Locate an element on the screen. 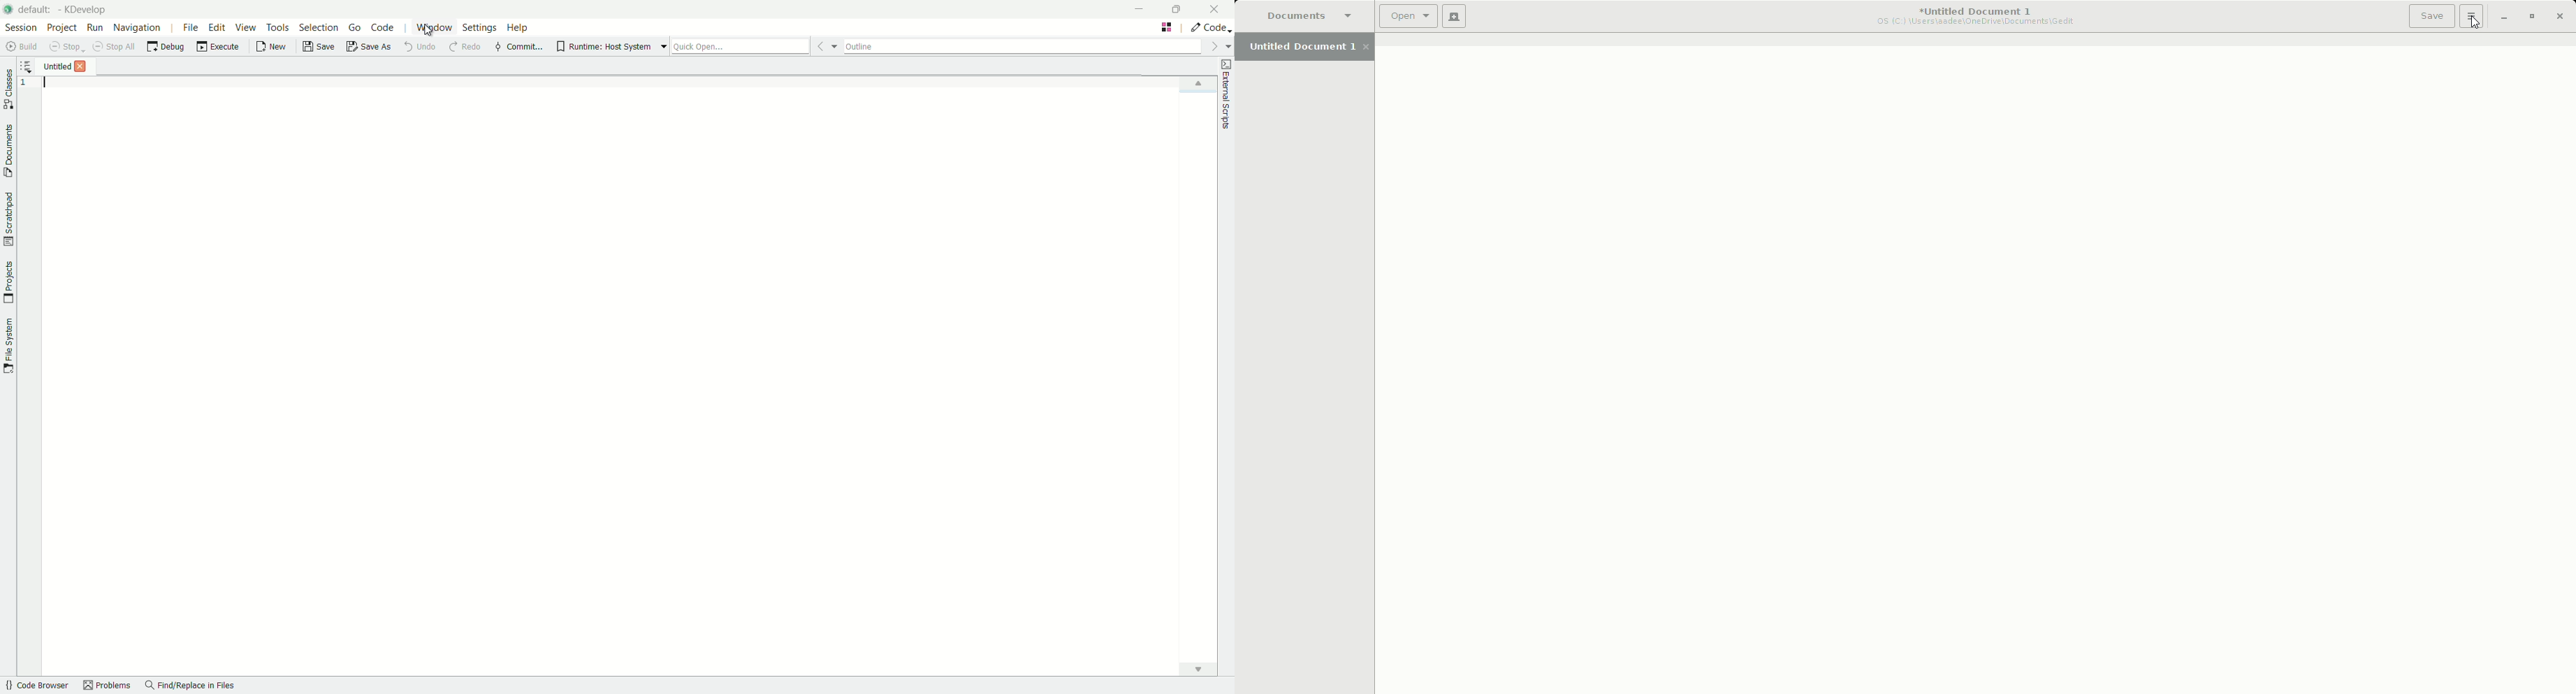 This screenshot has width=2576, height=700. toggle external scripts is located at coordinates (1227, 93).